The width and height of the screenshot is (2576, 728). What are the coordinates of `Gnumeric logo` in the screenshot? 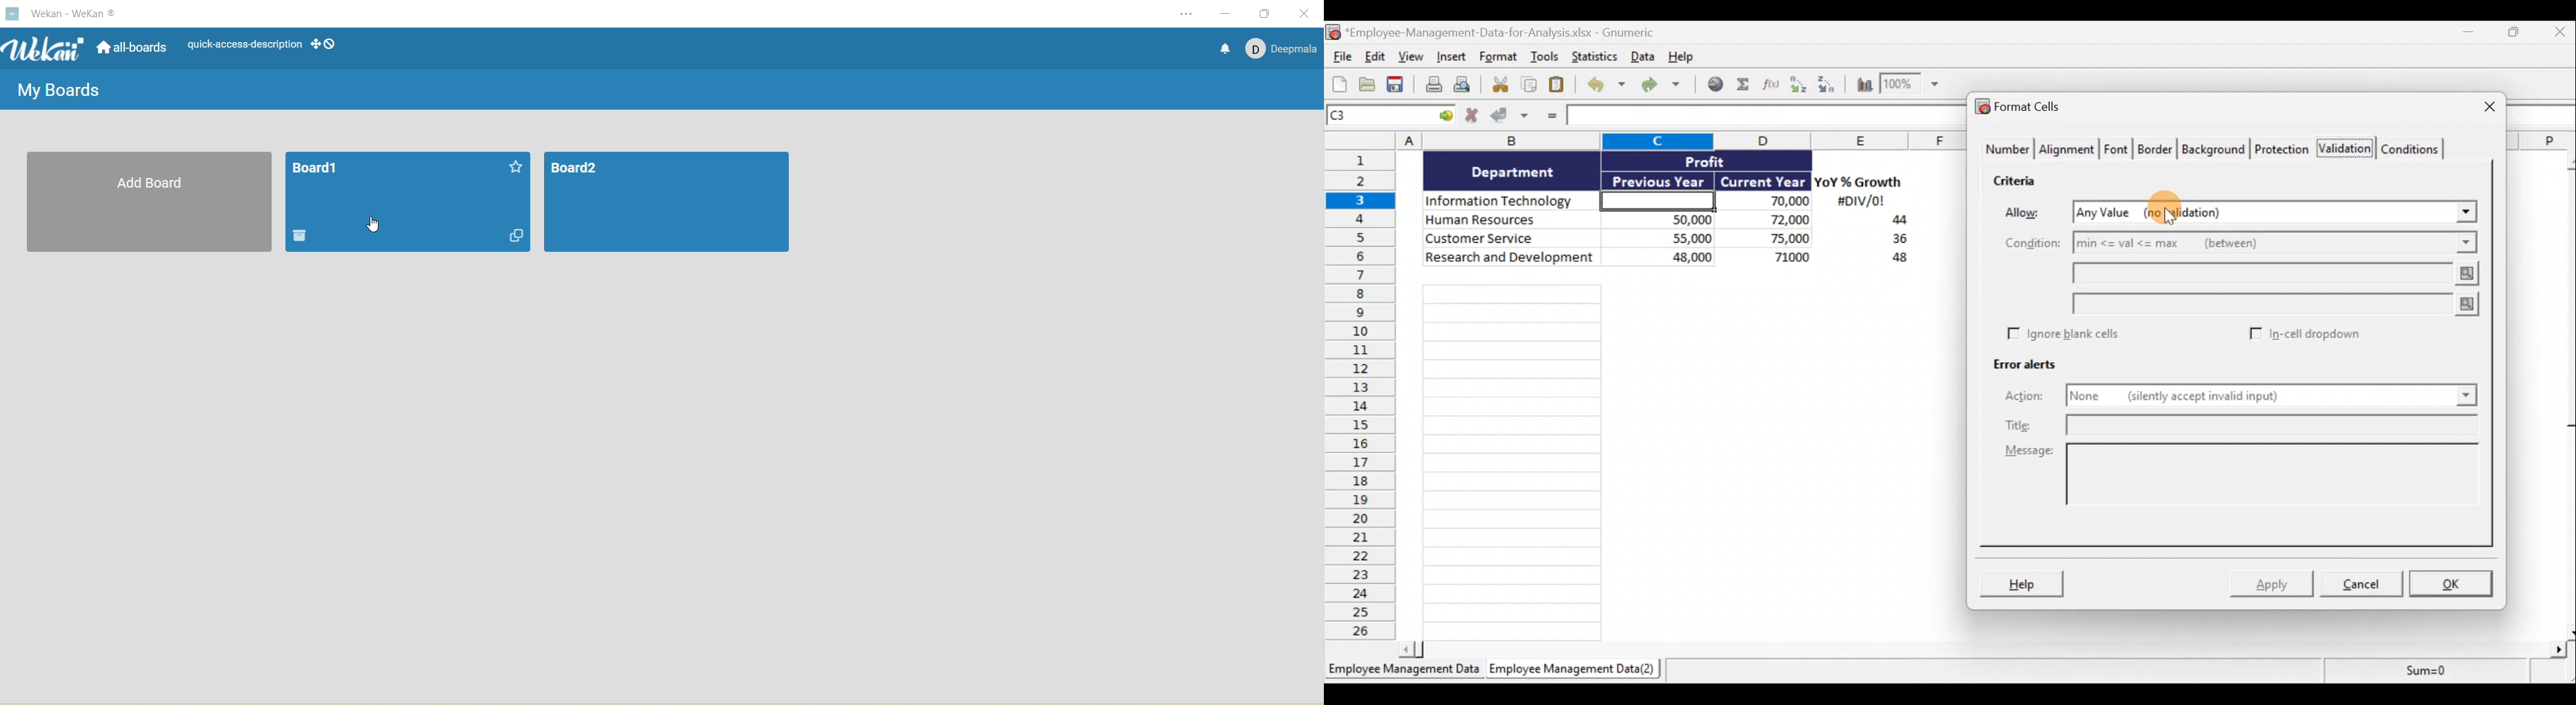 It's located at (1332, 32).